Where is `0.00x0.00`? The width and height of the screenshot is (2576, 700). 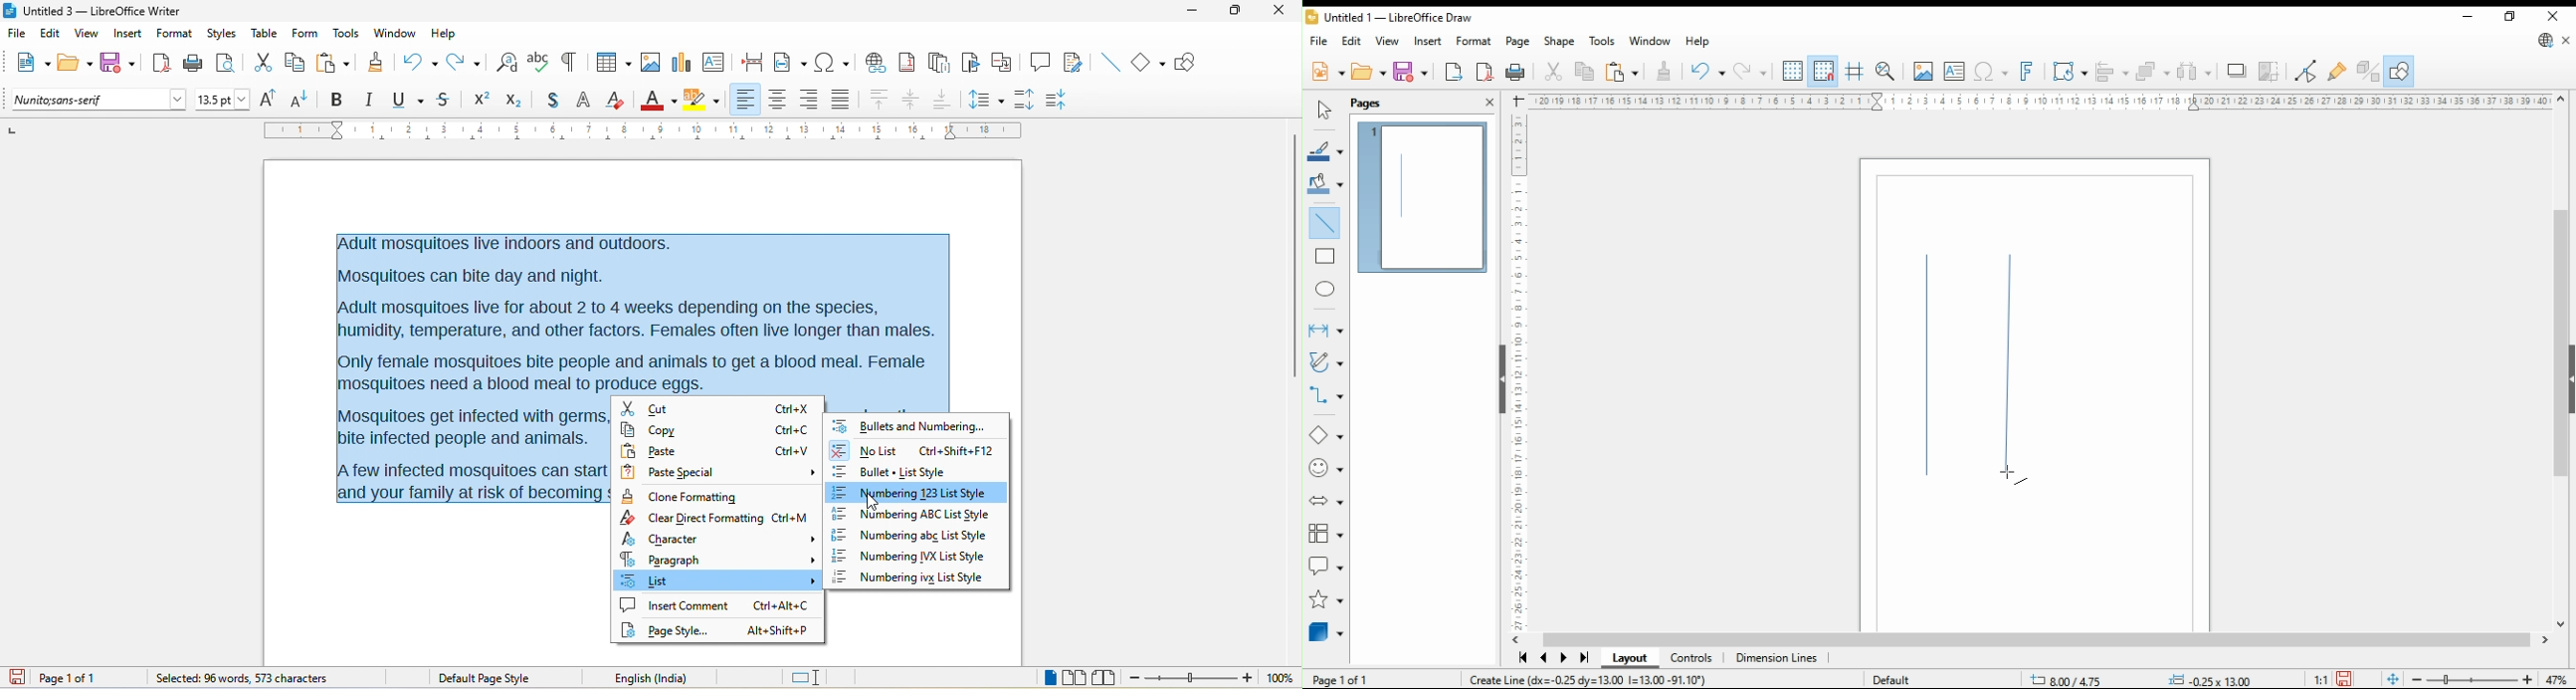
0.00x0.00 is located at coordinates (2208, 677).